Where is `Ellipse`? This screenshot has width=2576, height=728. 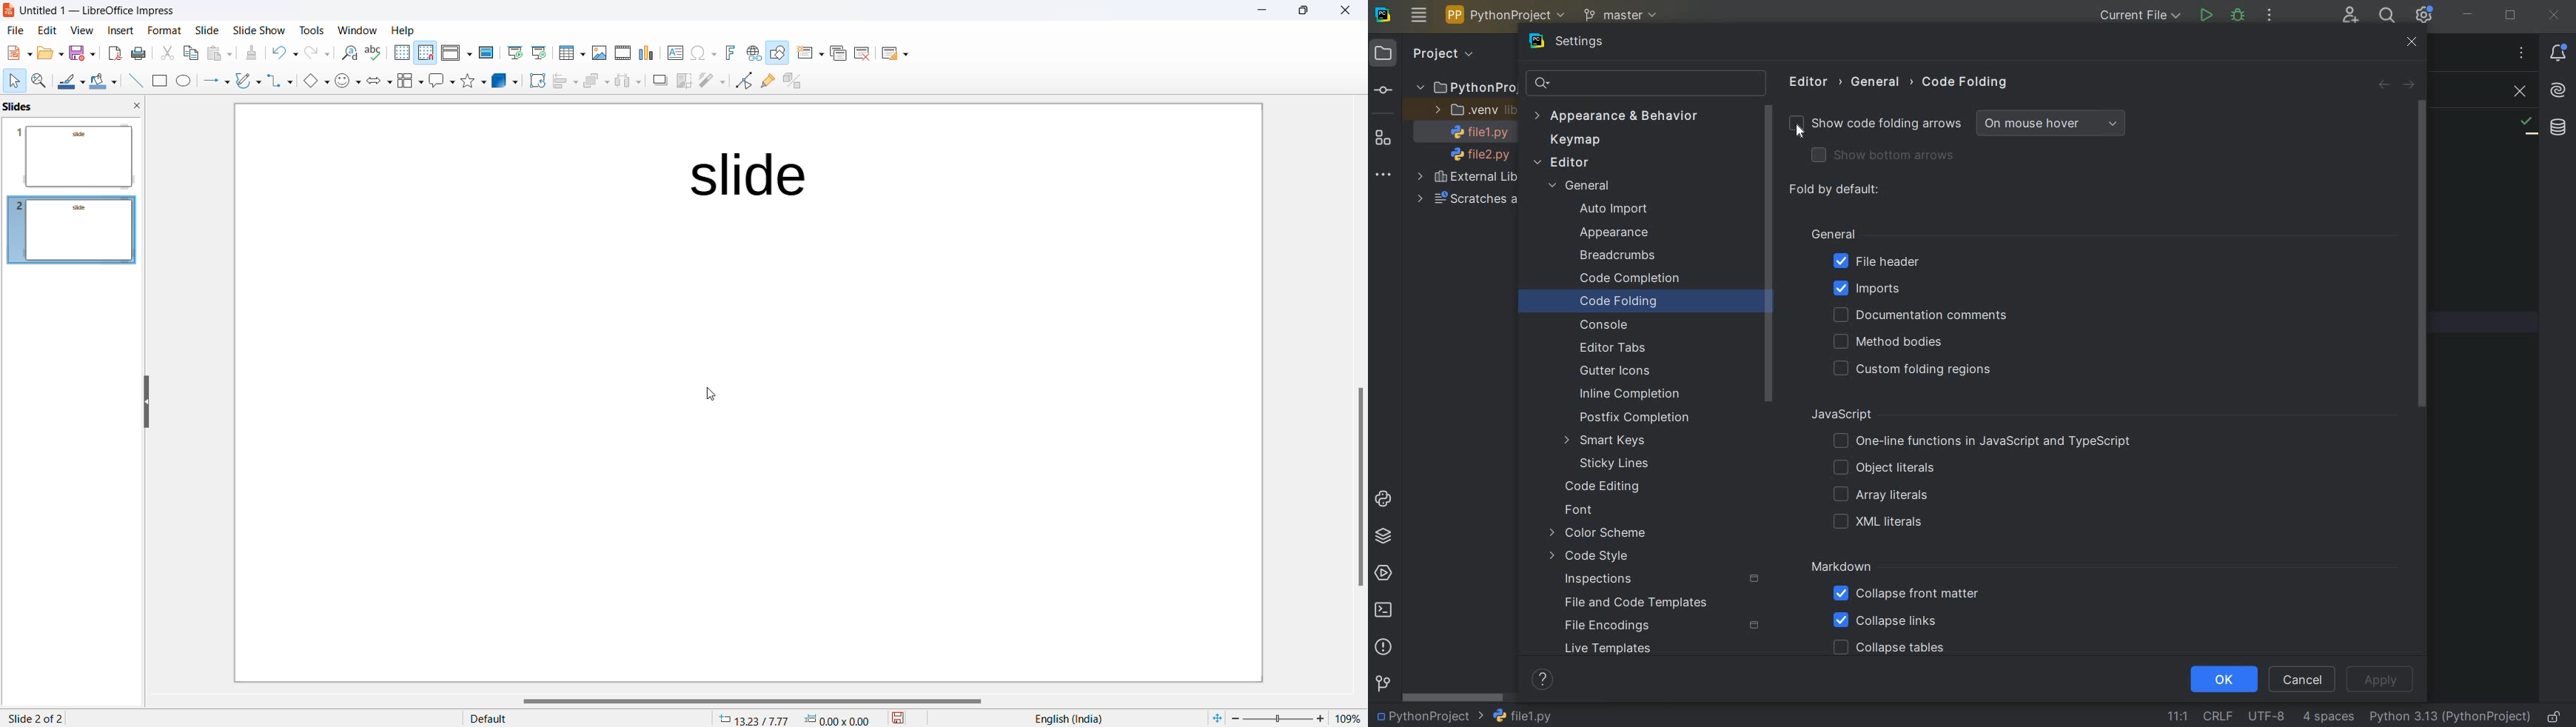
Ellipse is located at coordinates (182, 81).